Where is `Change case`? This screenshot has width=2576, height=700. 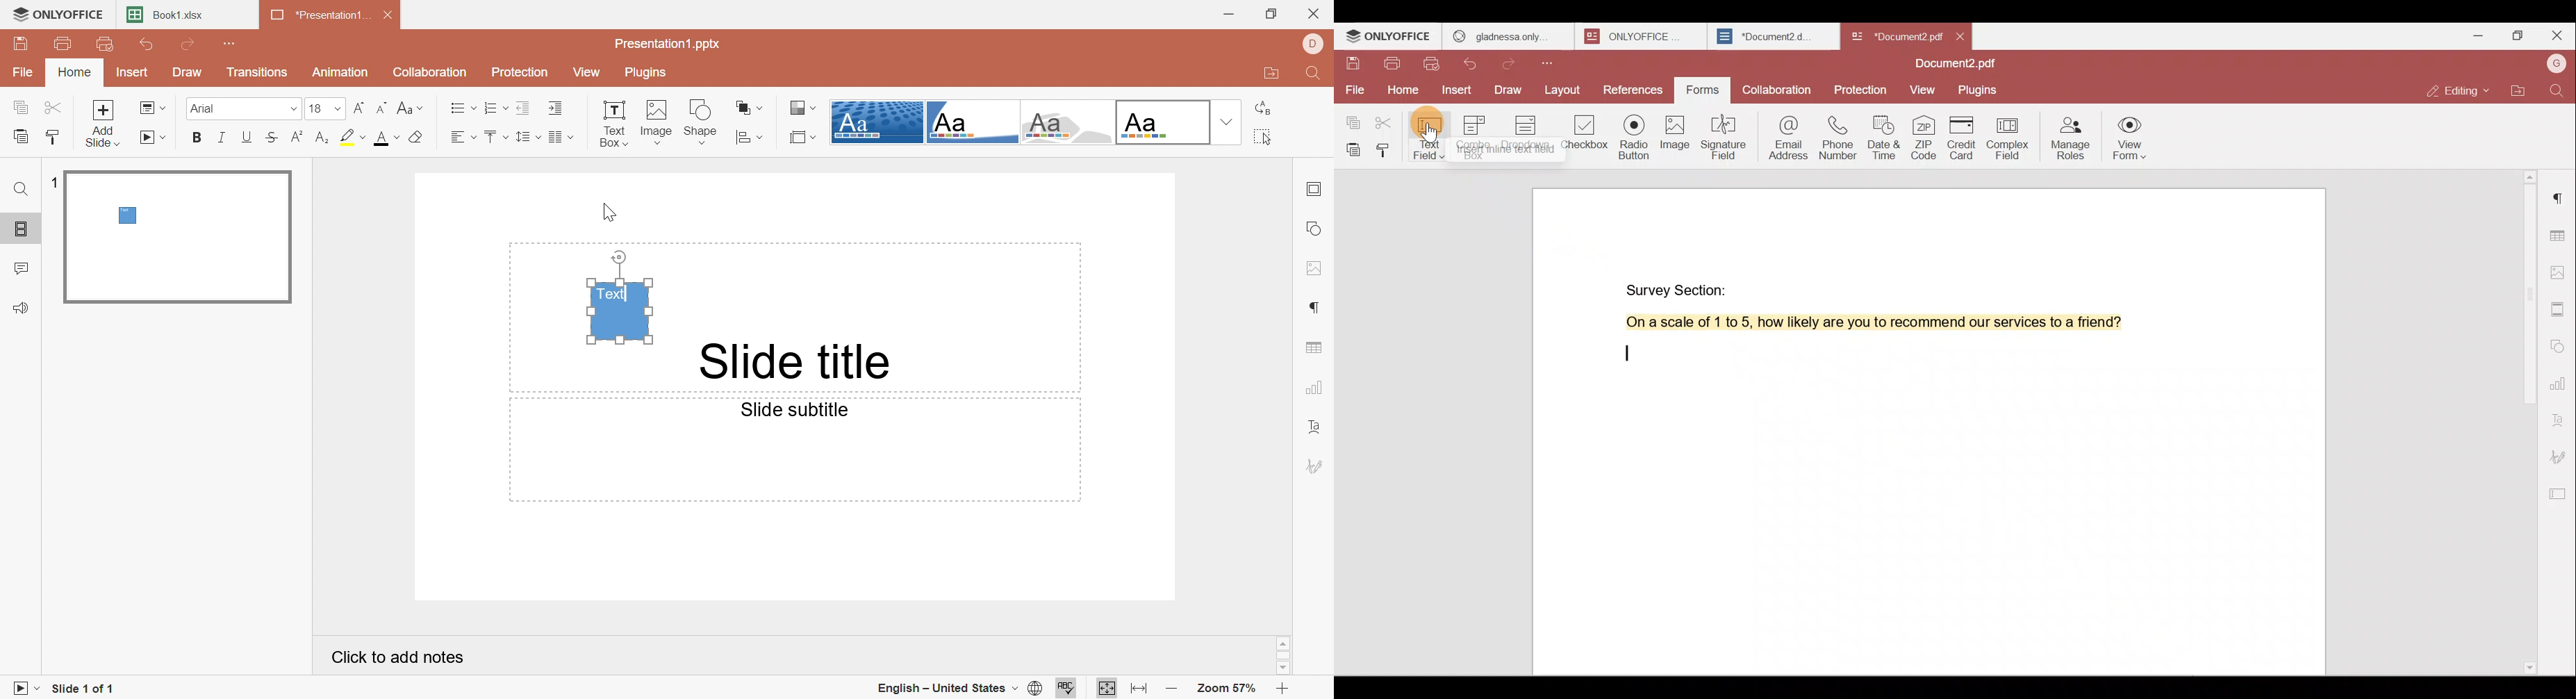 Change case is located at coordinates (412, 108).